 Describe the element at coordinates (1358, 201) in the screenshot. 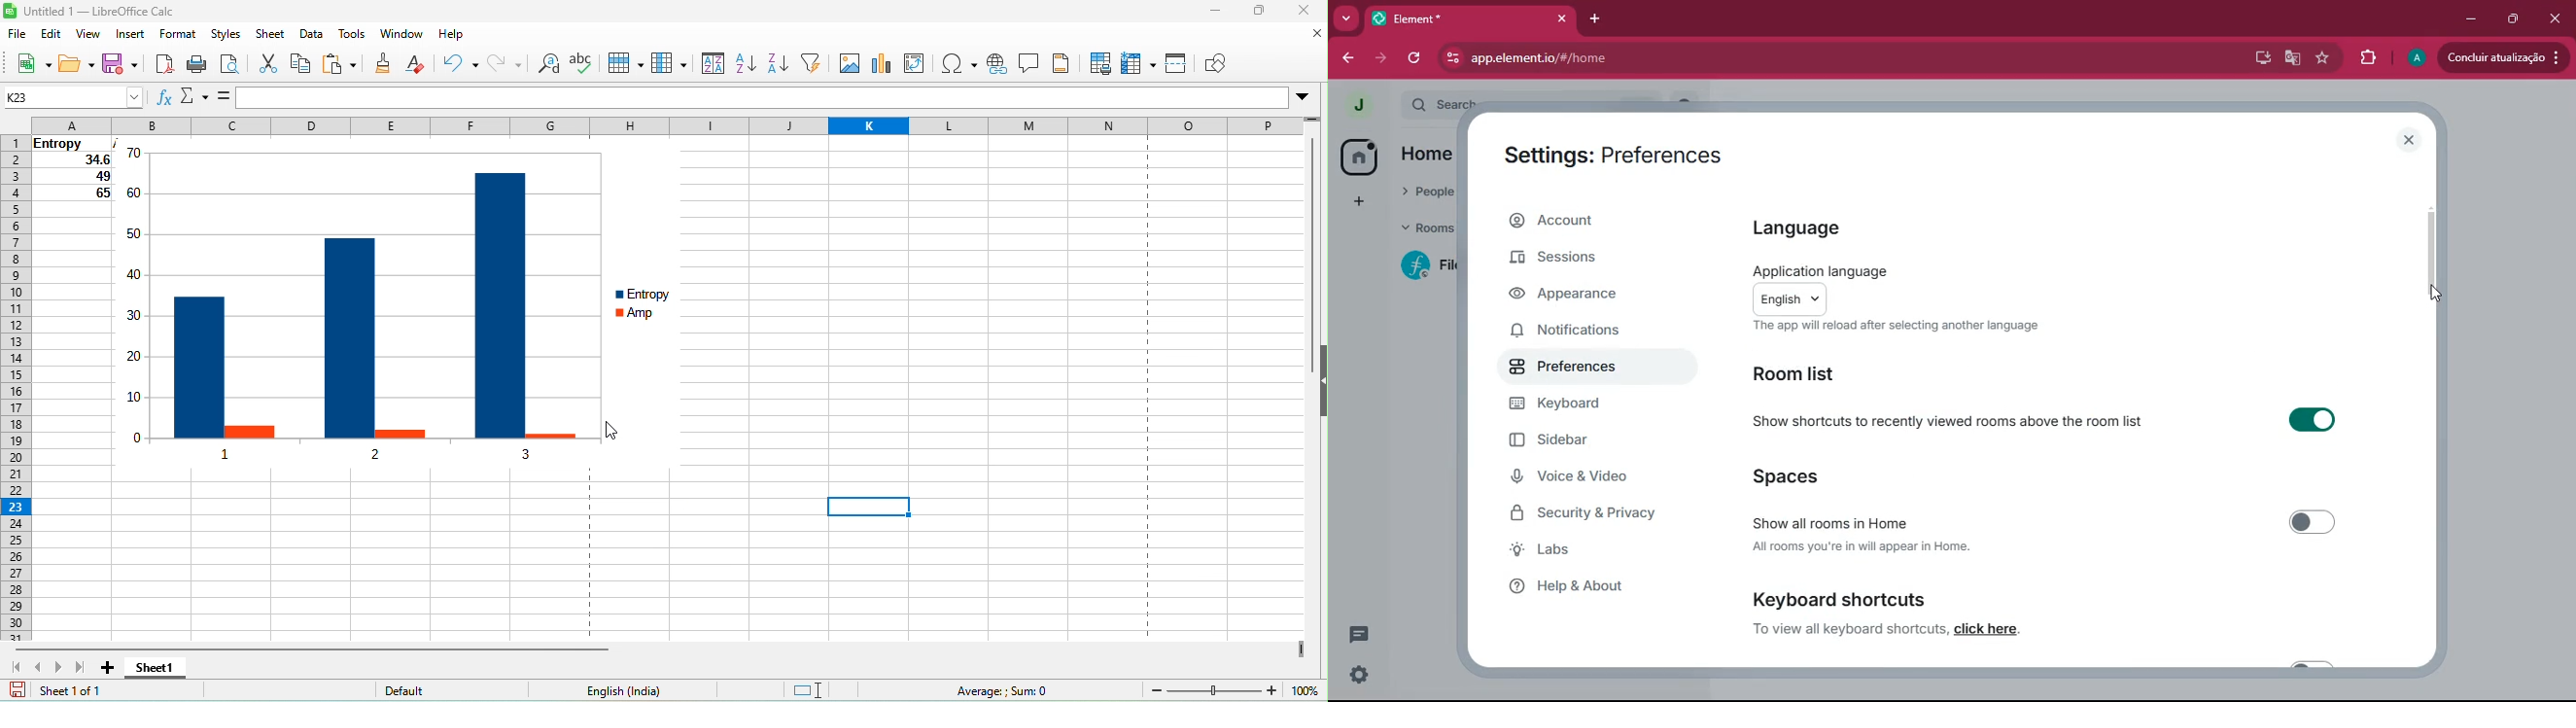

I see `add` at that location.